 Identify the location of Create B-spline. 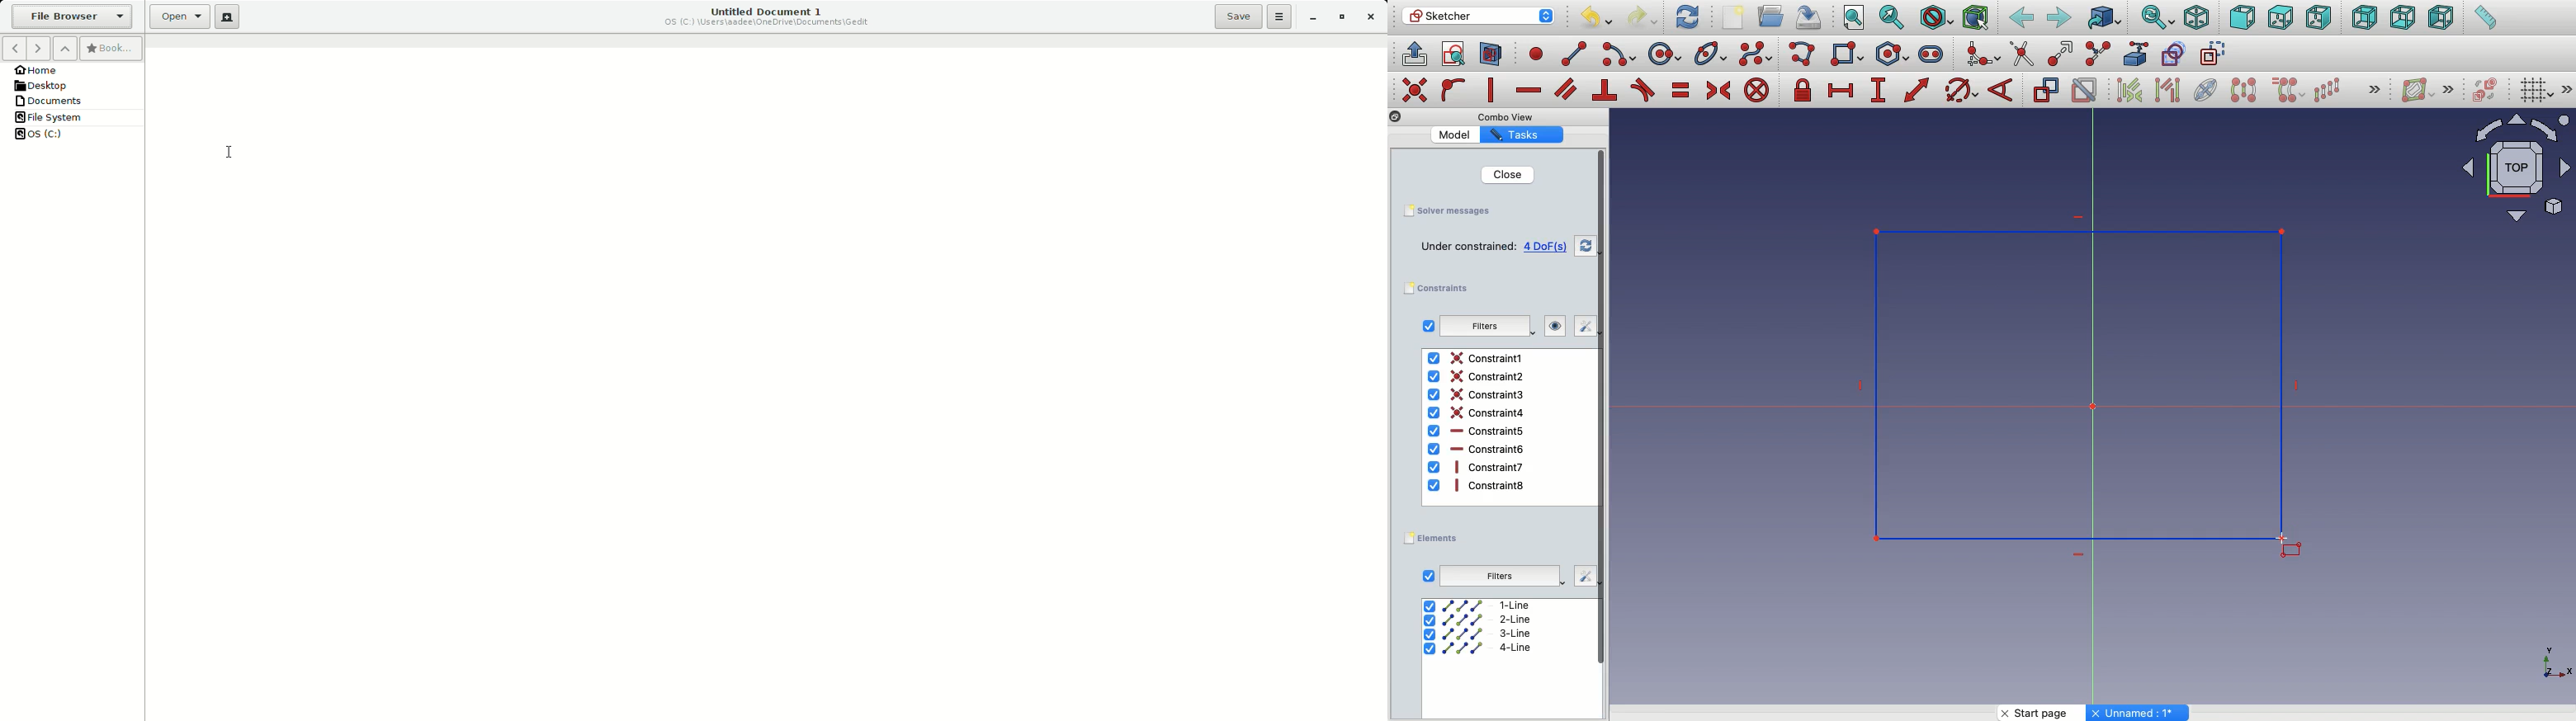
(1756, 53).